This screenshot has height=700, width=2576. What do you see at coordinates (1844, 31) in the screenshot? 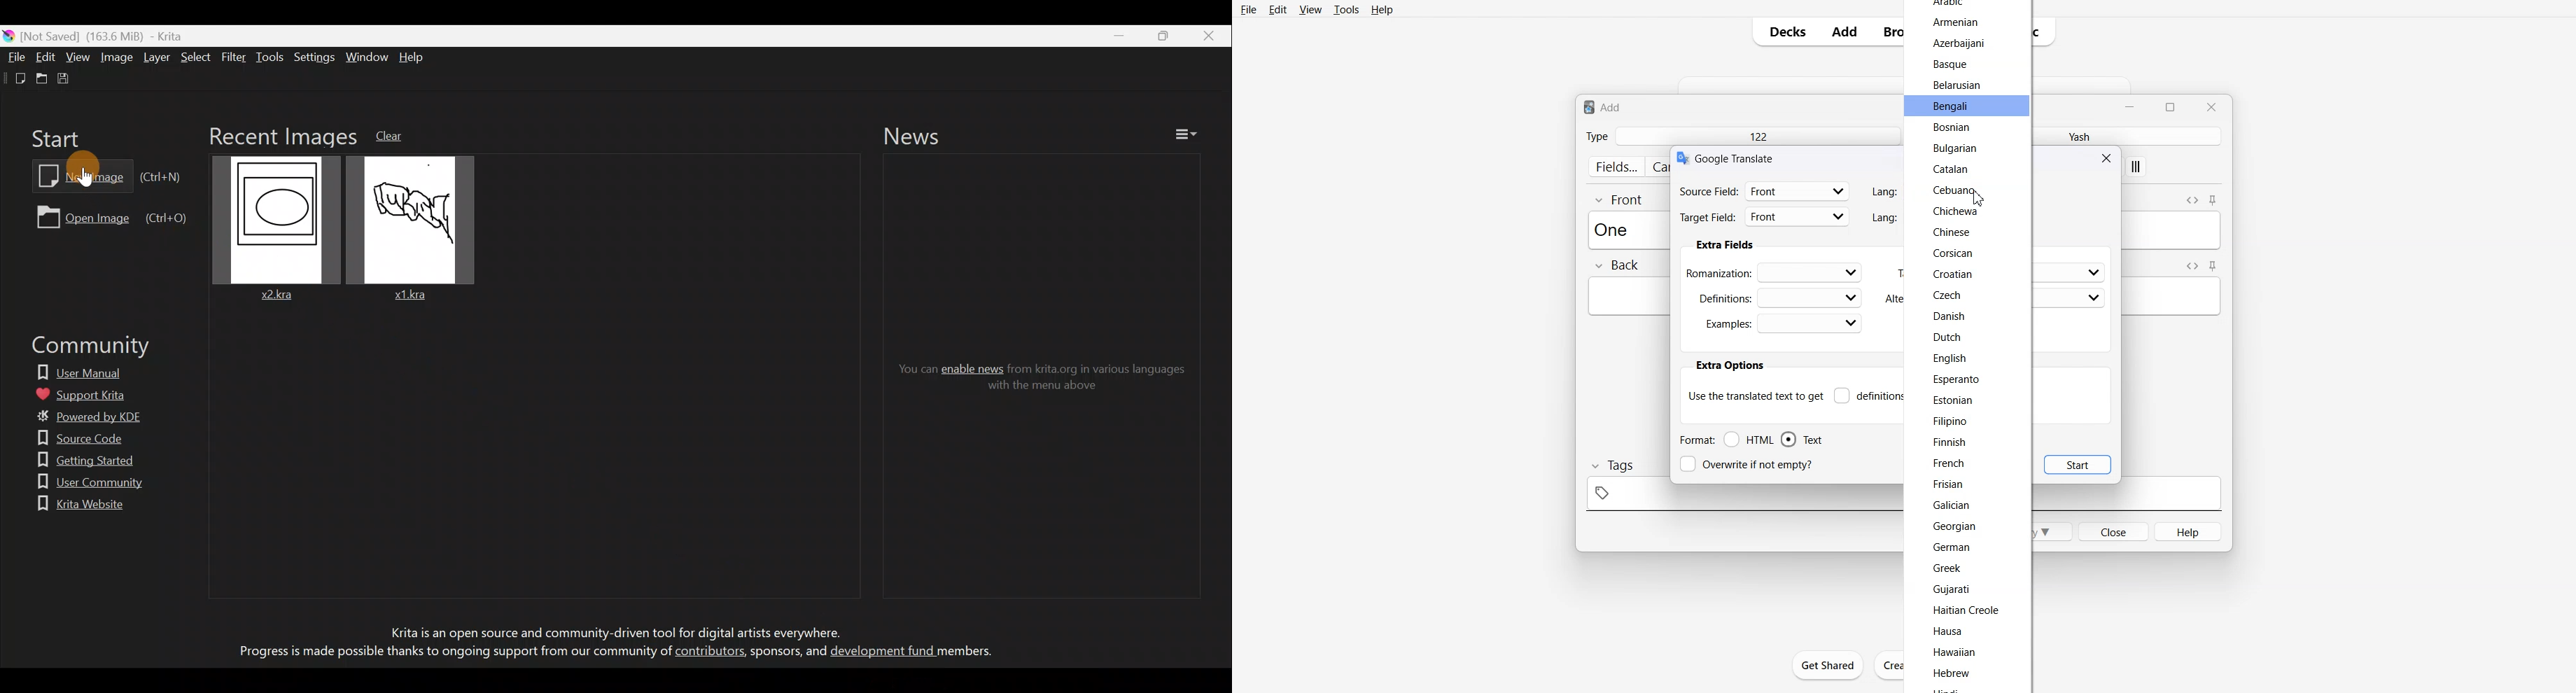
I see `Add` at bounding box center [1844, 31].